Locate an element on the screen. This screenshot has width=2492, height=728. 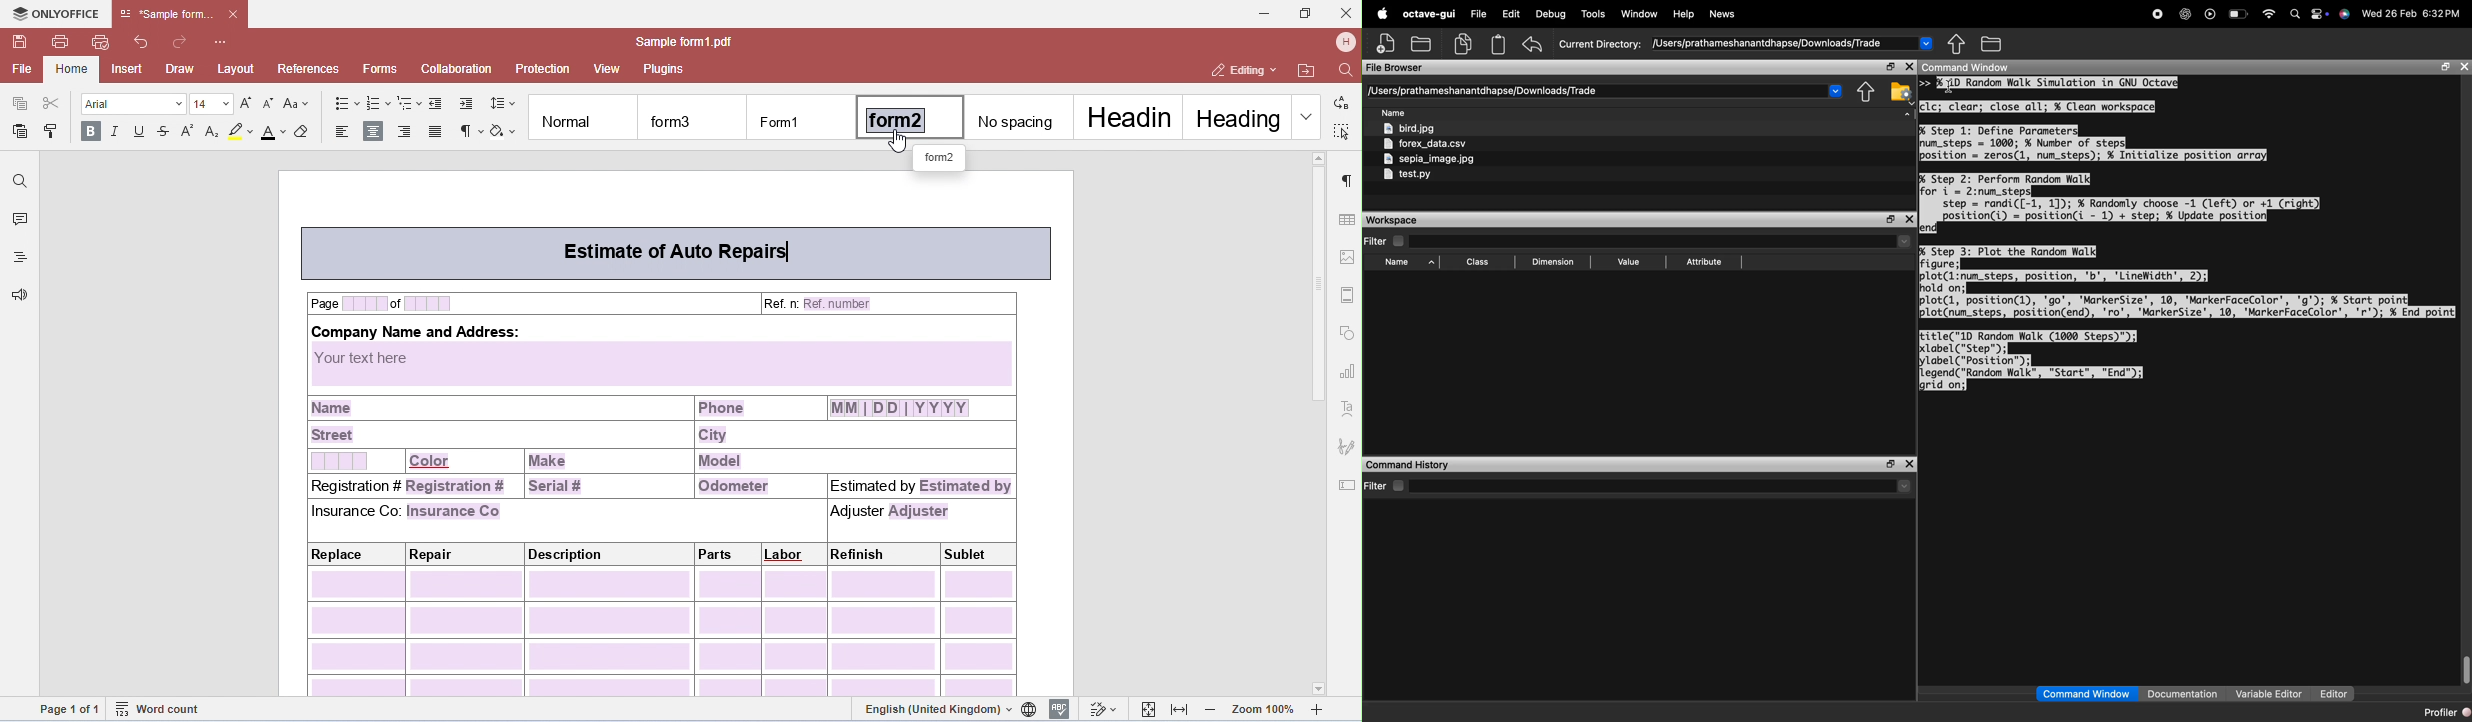
one directory up is located at coordinates (1957, 44).